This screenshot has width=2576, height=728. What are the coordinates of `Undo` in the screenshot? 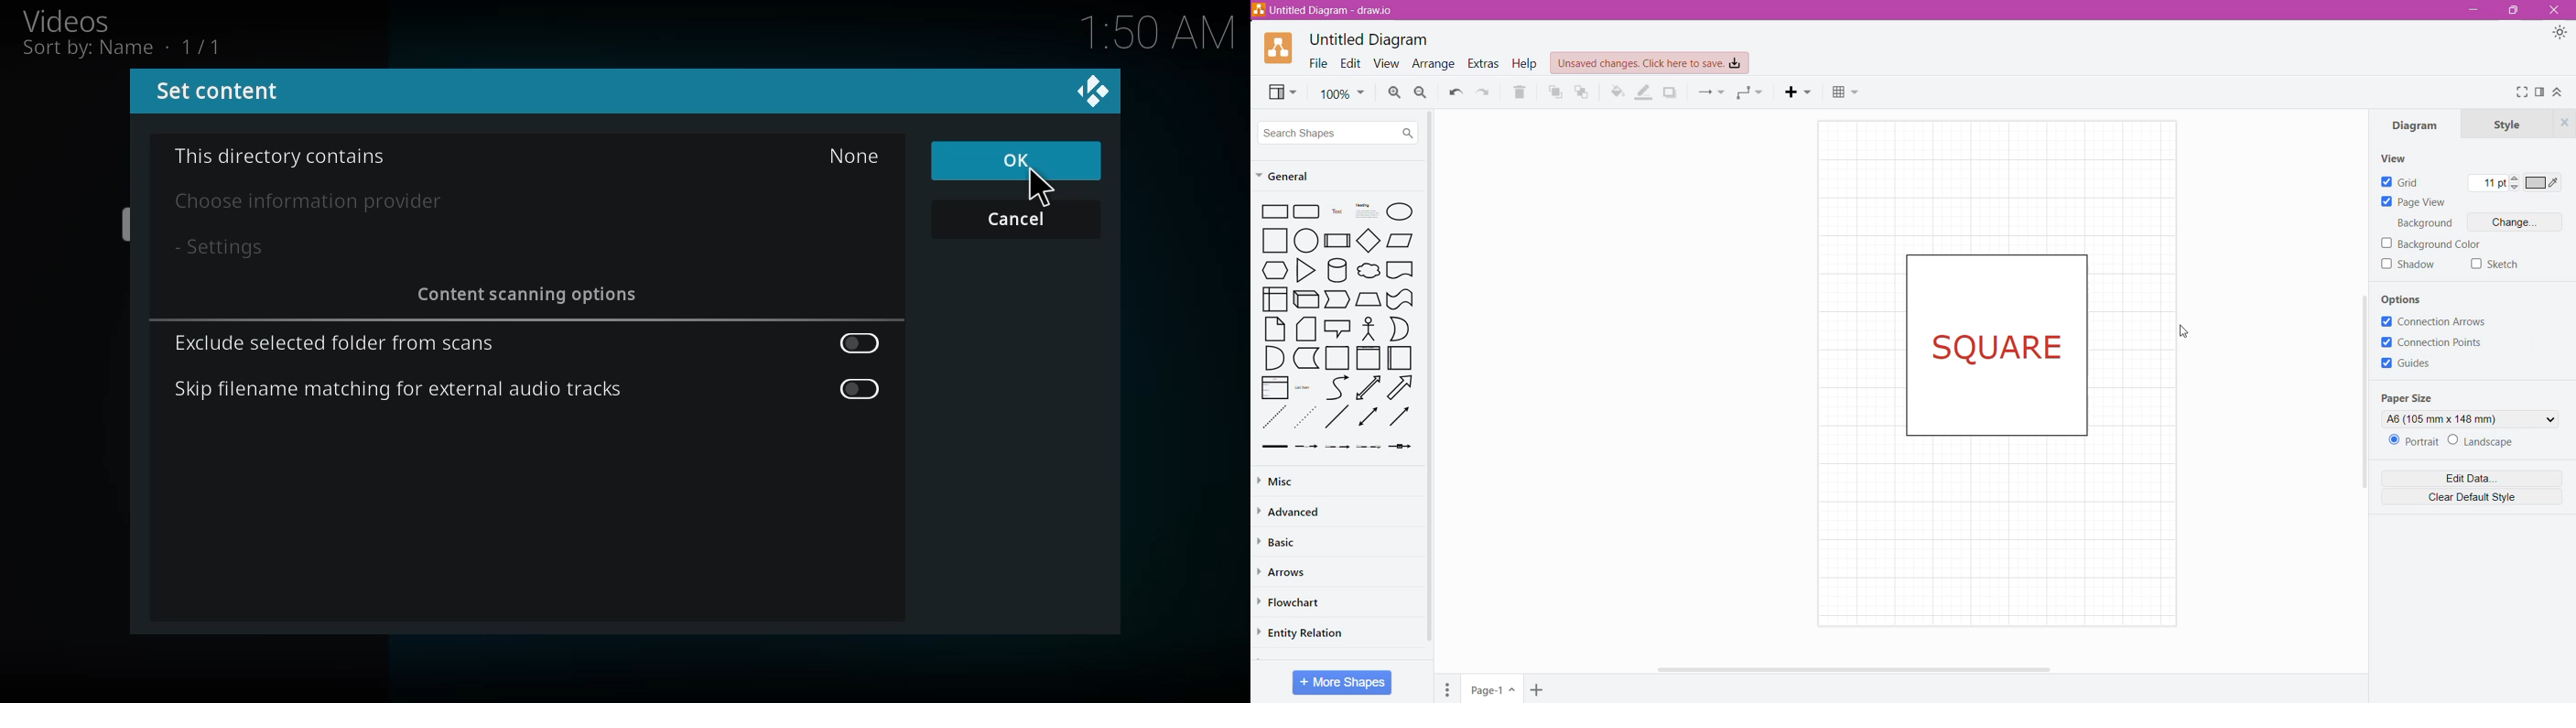 It's located at (1487, 91).